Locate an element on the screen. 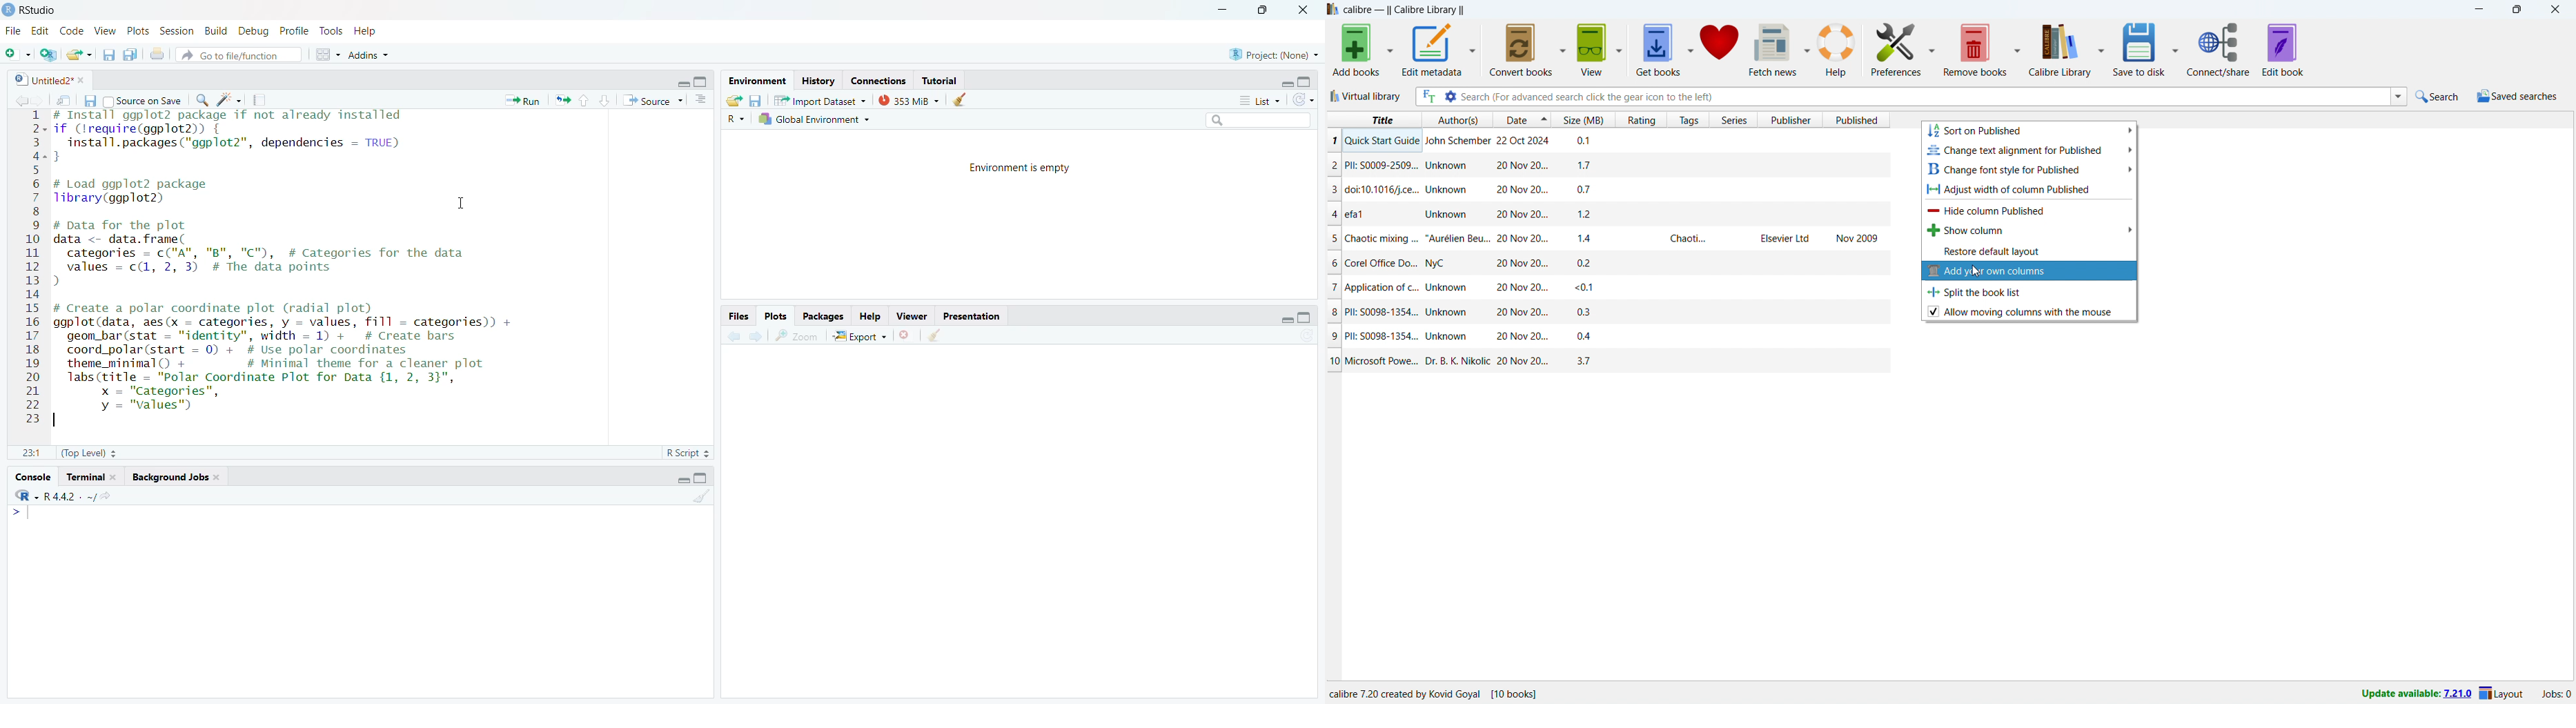 Image resolution: width=2576 pixels, height=728 pixels. help is located at coordinates (1837, 49).